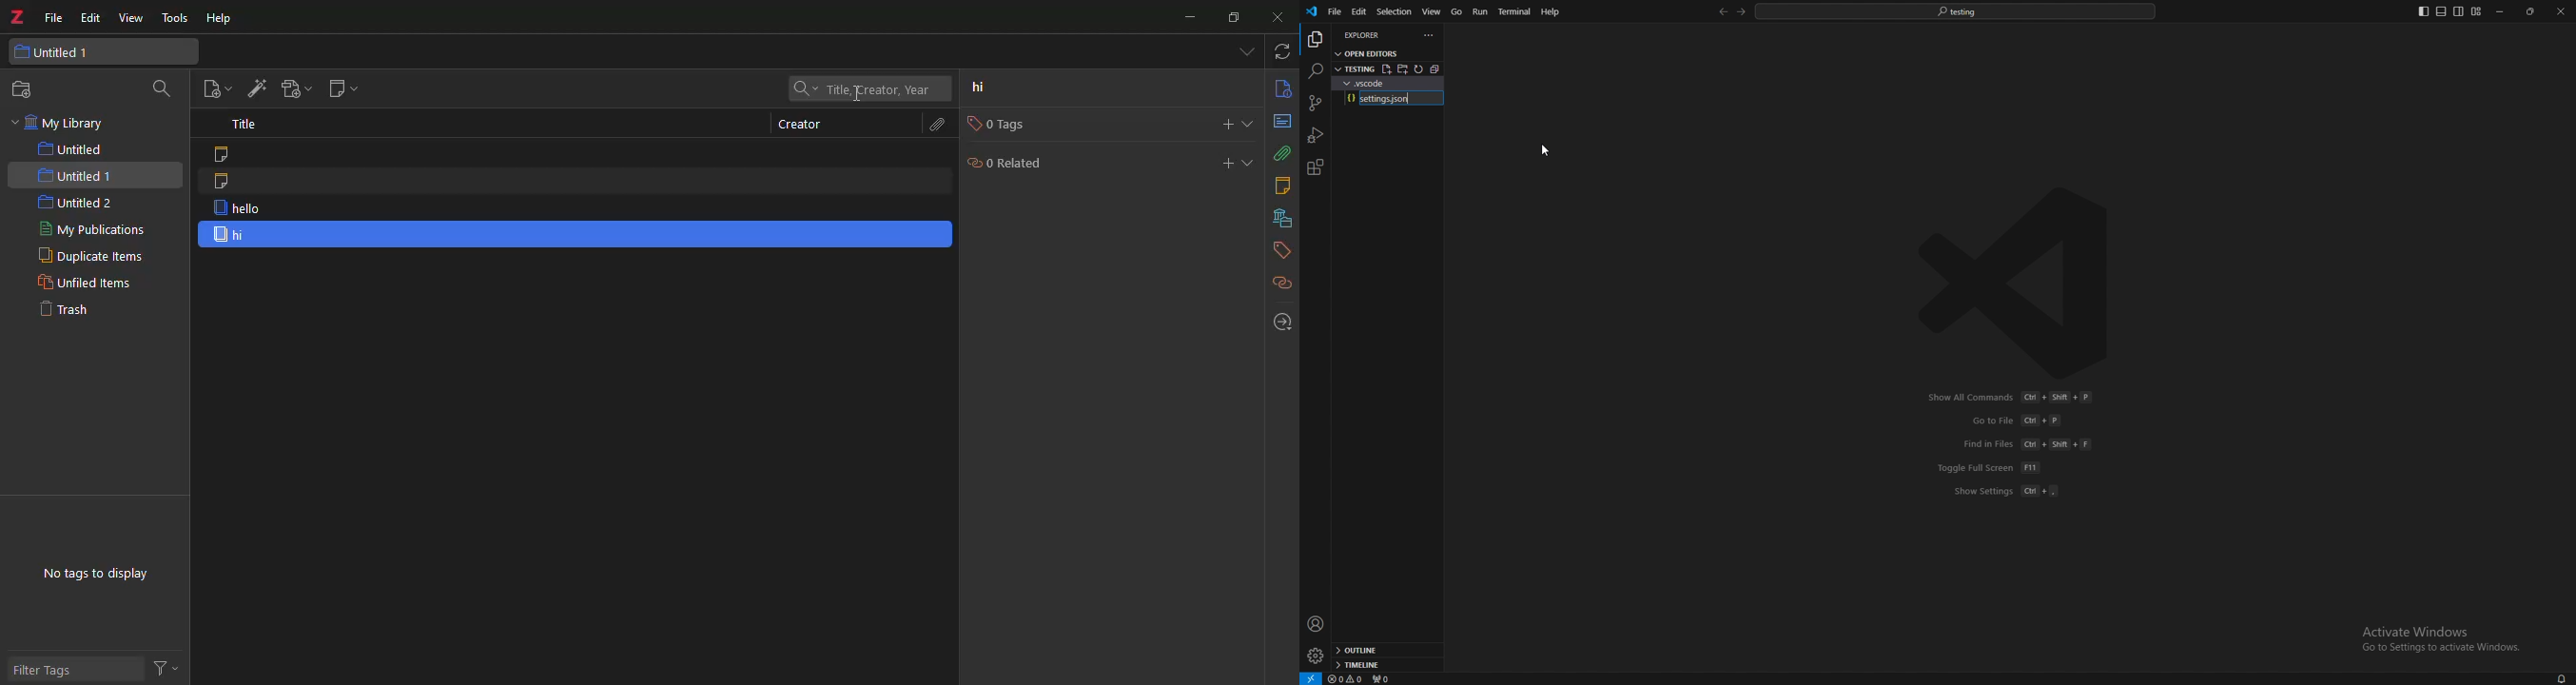  What do you see at coordinates (1316, 135) in the screenshot?
I see `run and debug` at bounding box center [1316, 135].